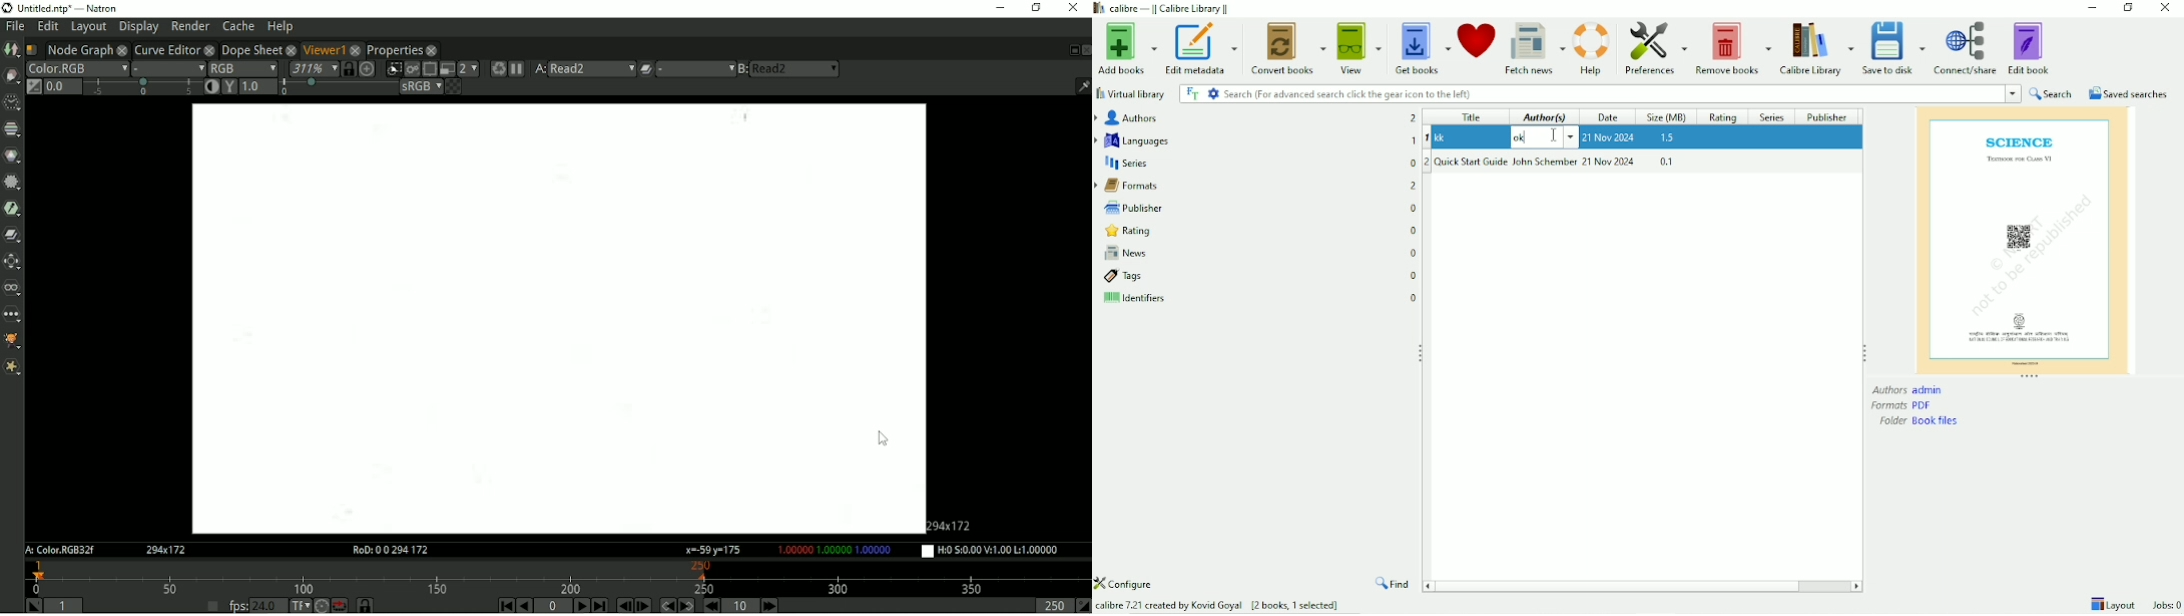  What do you see at coordinates (1642, 162) in the screenshot?
I see `Quick Start Guide` at bounding box center [1642, 162].